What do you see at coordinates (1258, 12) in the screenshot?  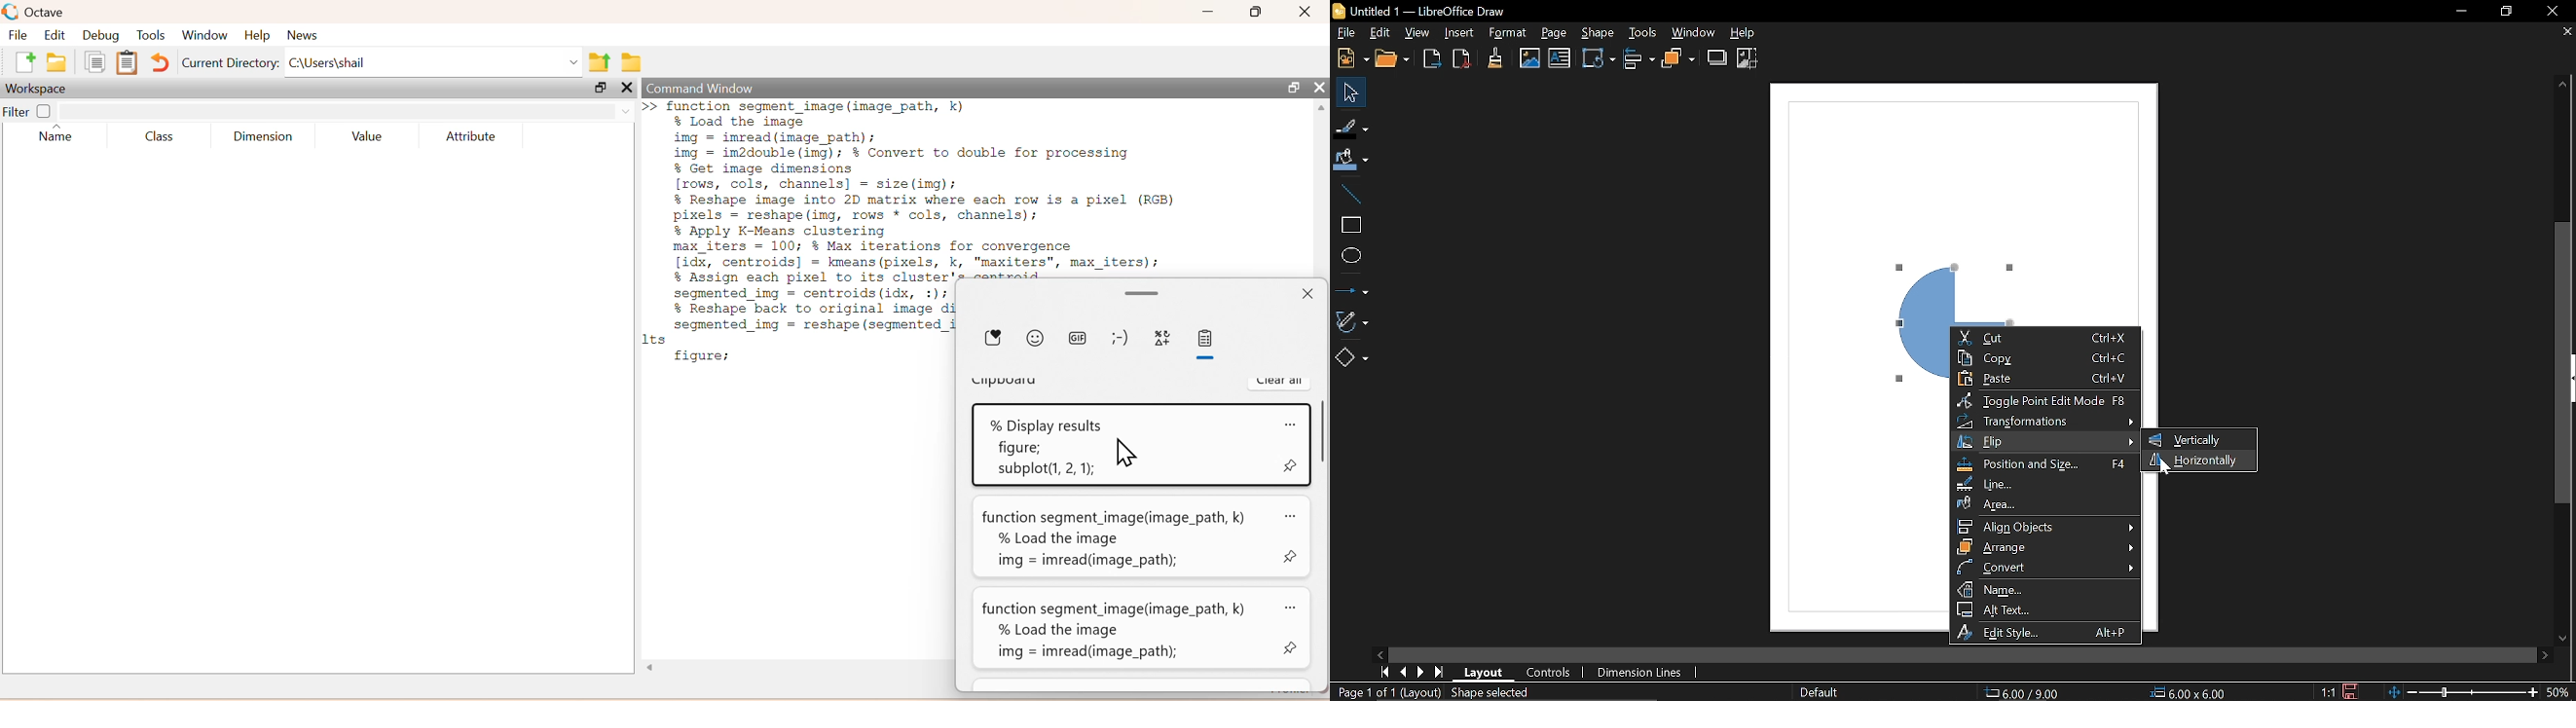 I see `Maximize` at bounding box center [1258, 12].